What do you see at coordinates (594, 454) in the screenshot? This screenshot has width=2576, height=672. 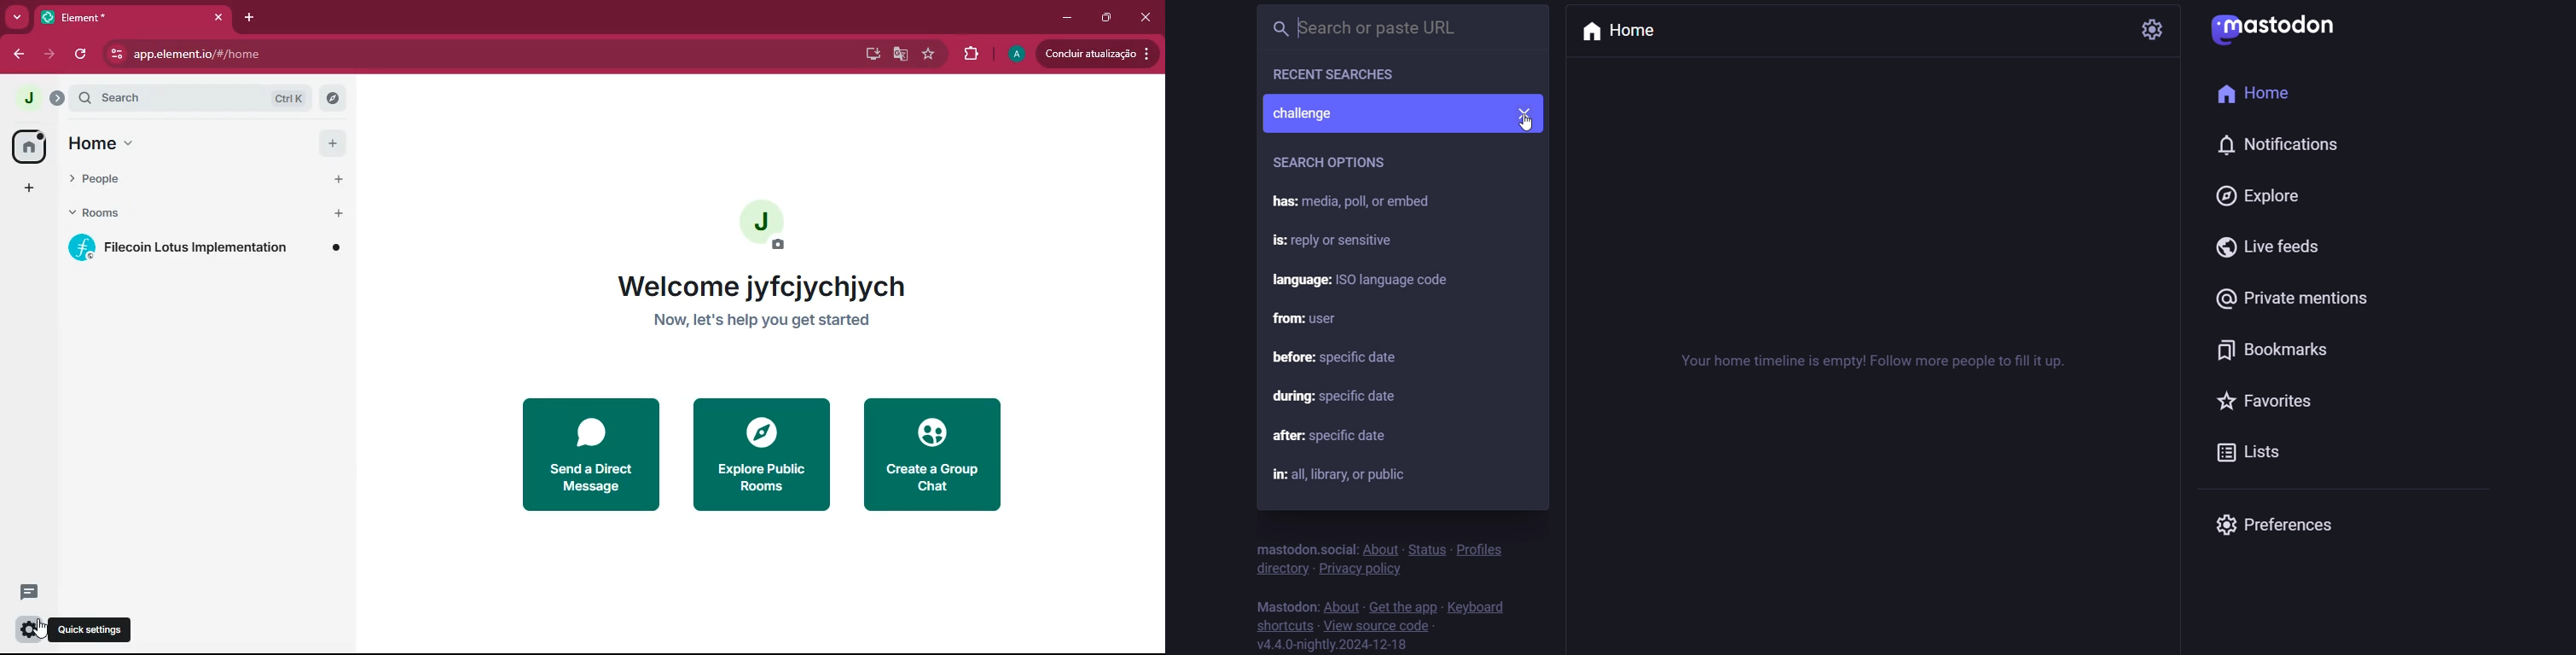 I see `send a direct message` at bounding box center [594, 454].